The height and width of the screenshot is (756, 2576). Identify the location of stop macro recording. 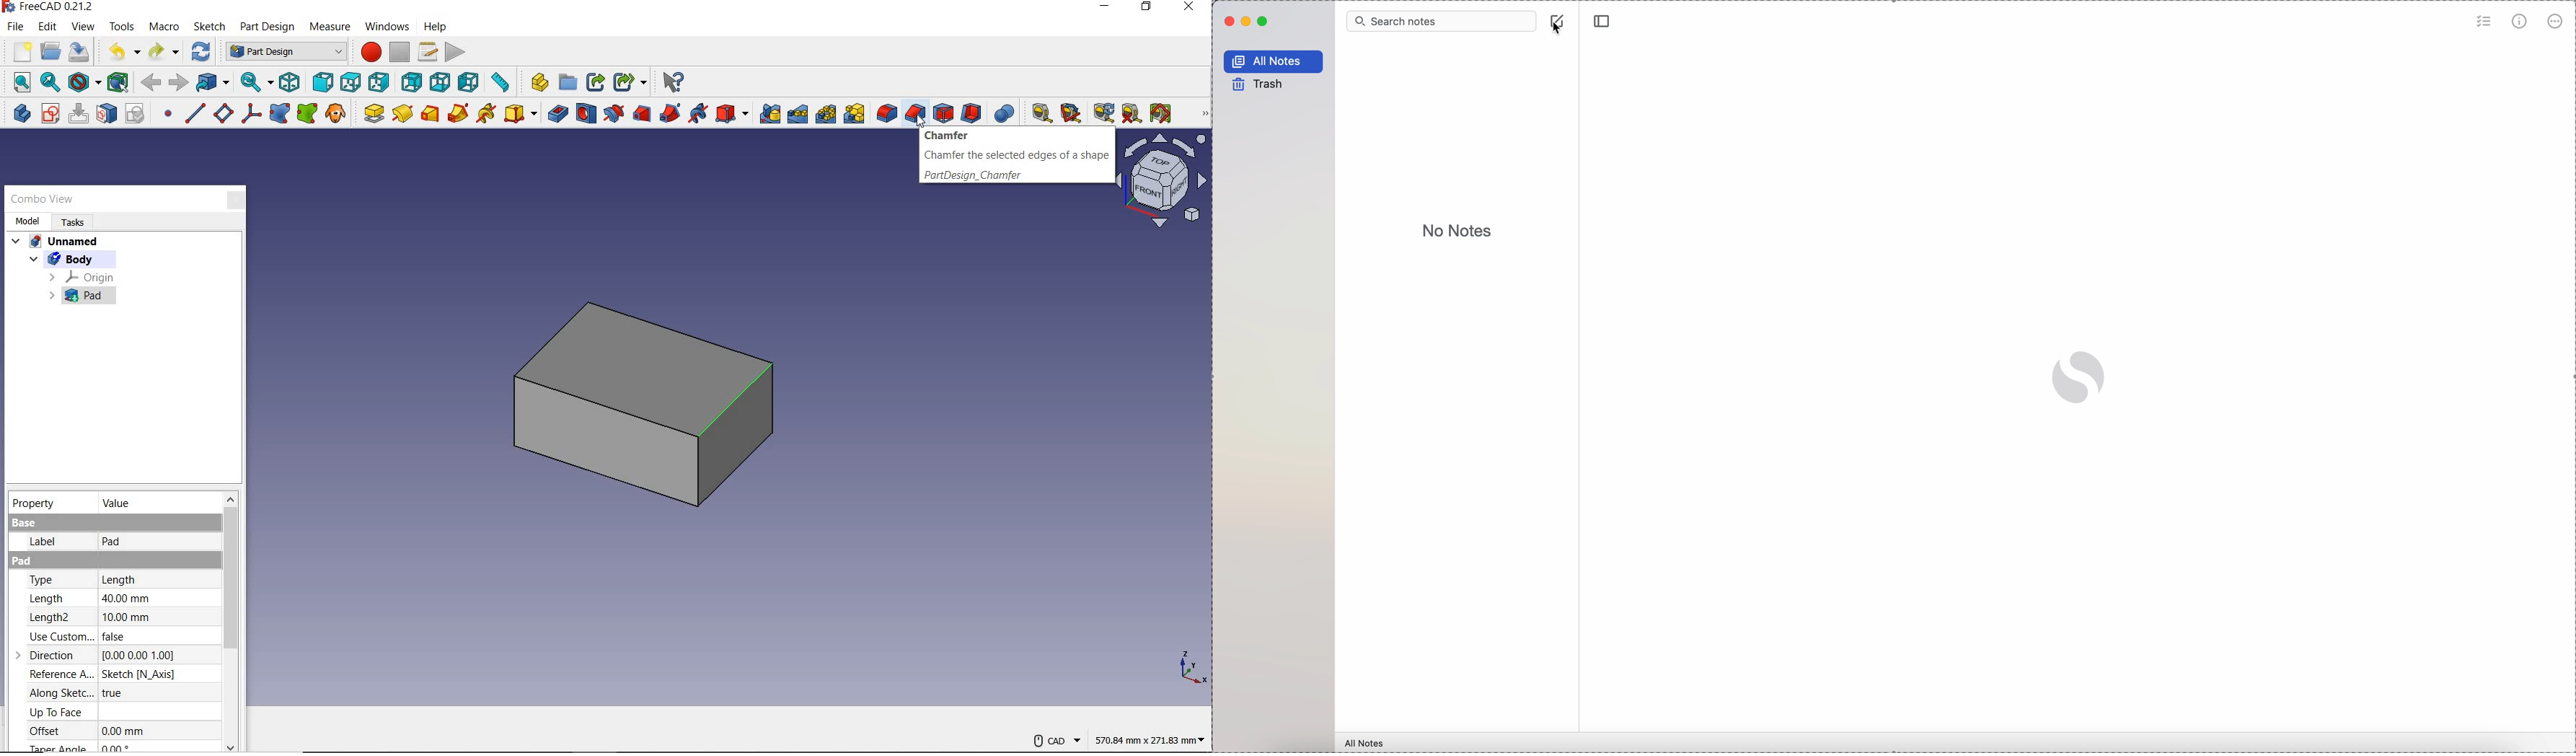
(400, 53).